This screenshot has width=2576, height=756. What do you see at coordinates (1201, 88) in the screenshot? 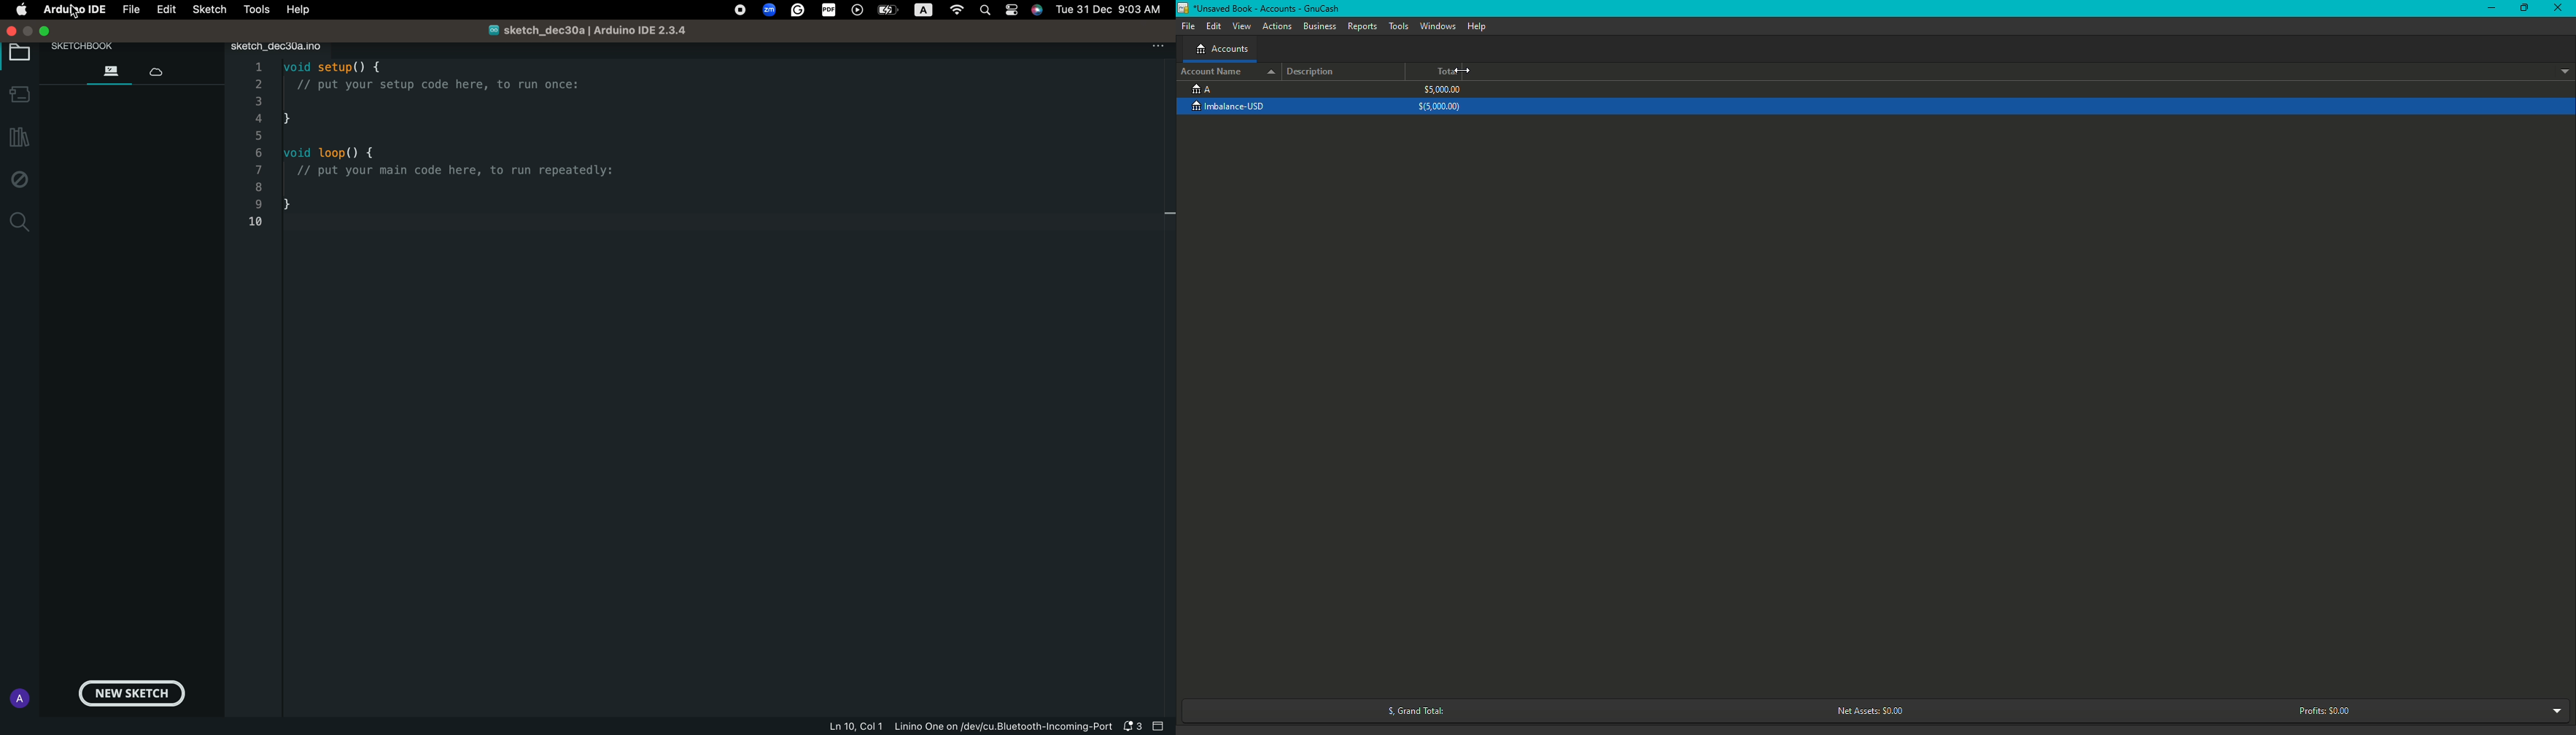
I see `Account A` at bounding box center [1201, 88].